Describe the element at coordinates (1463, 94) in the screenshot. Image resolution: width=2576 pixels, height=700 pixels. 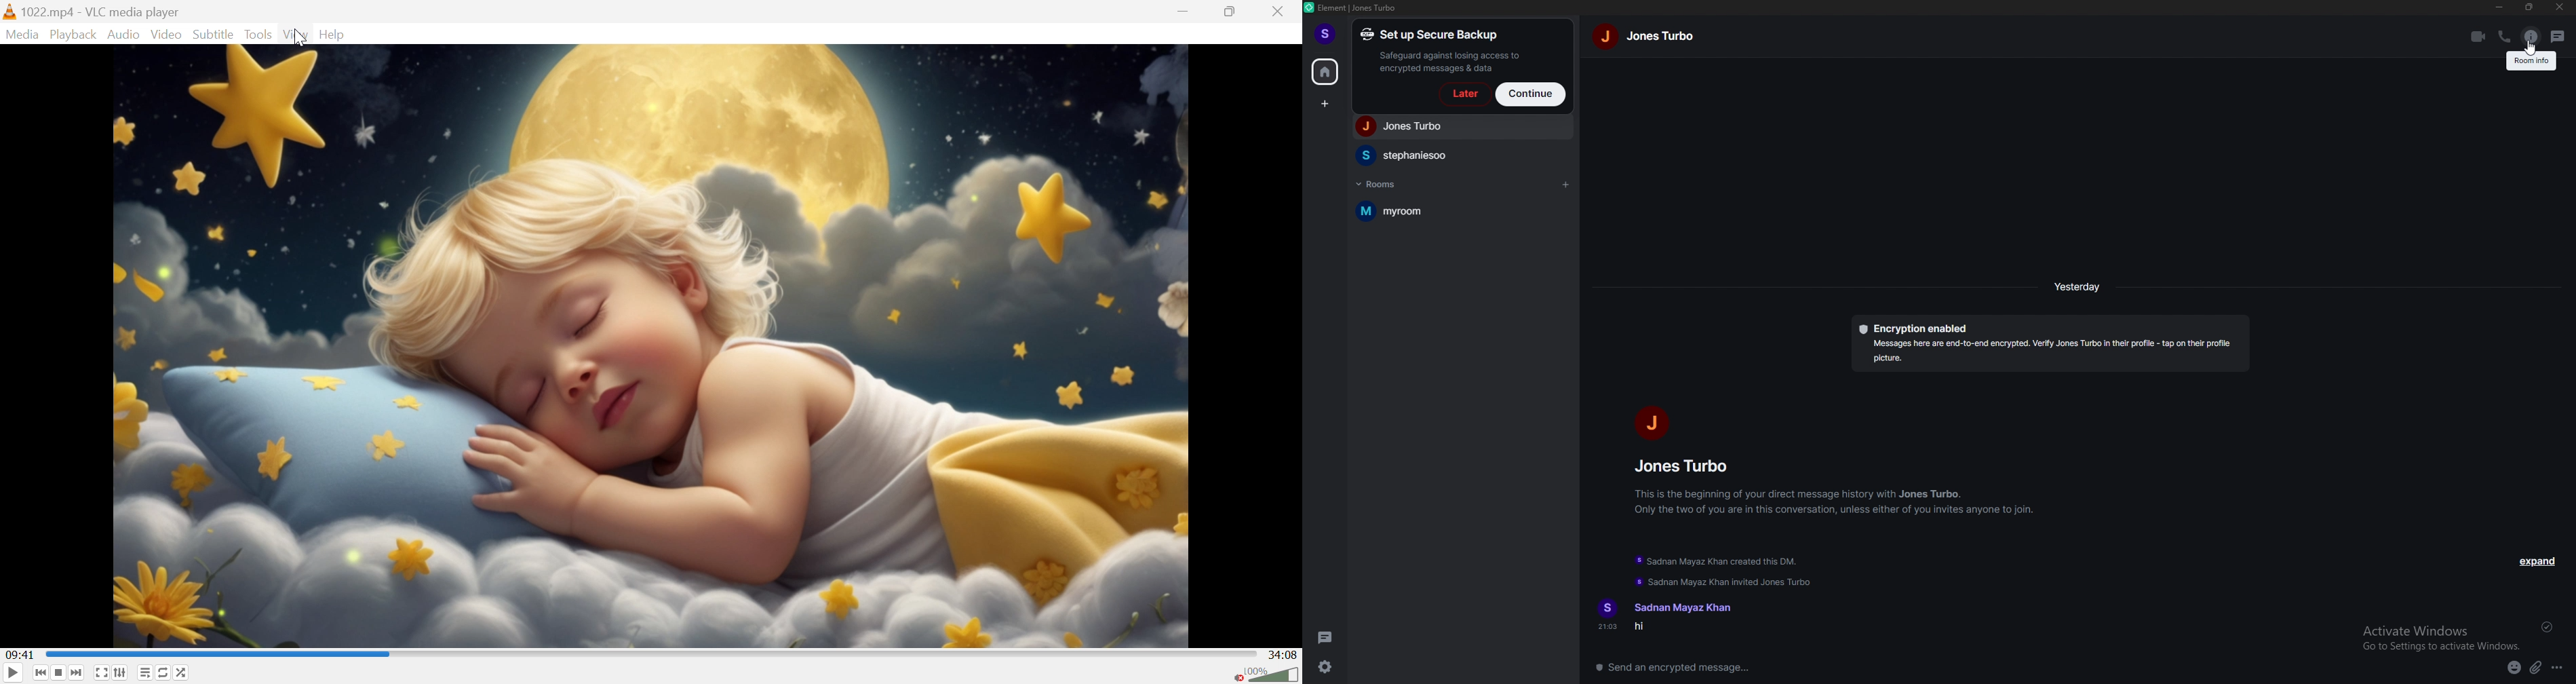
I see `later` at that location.